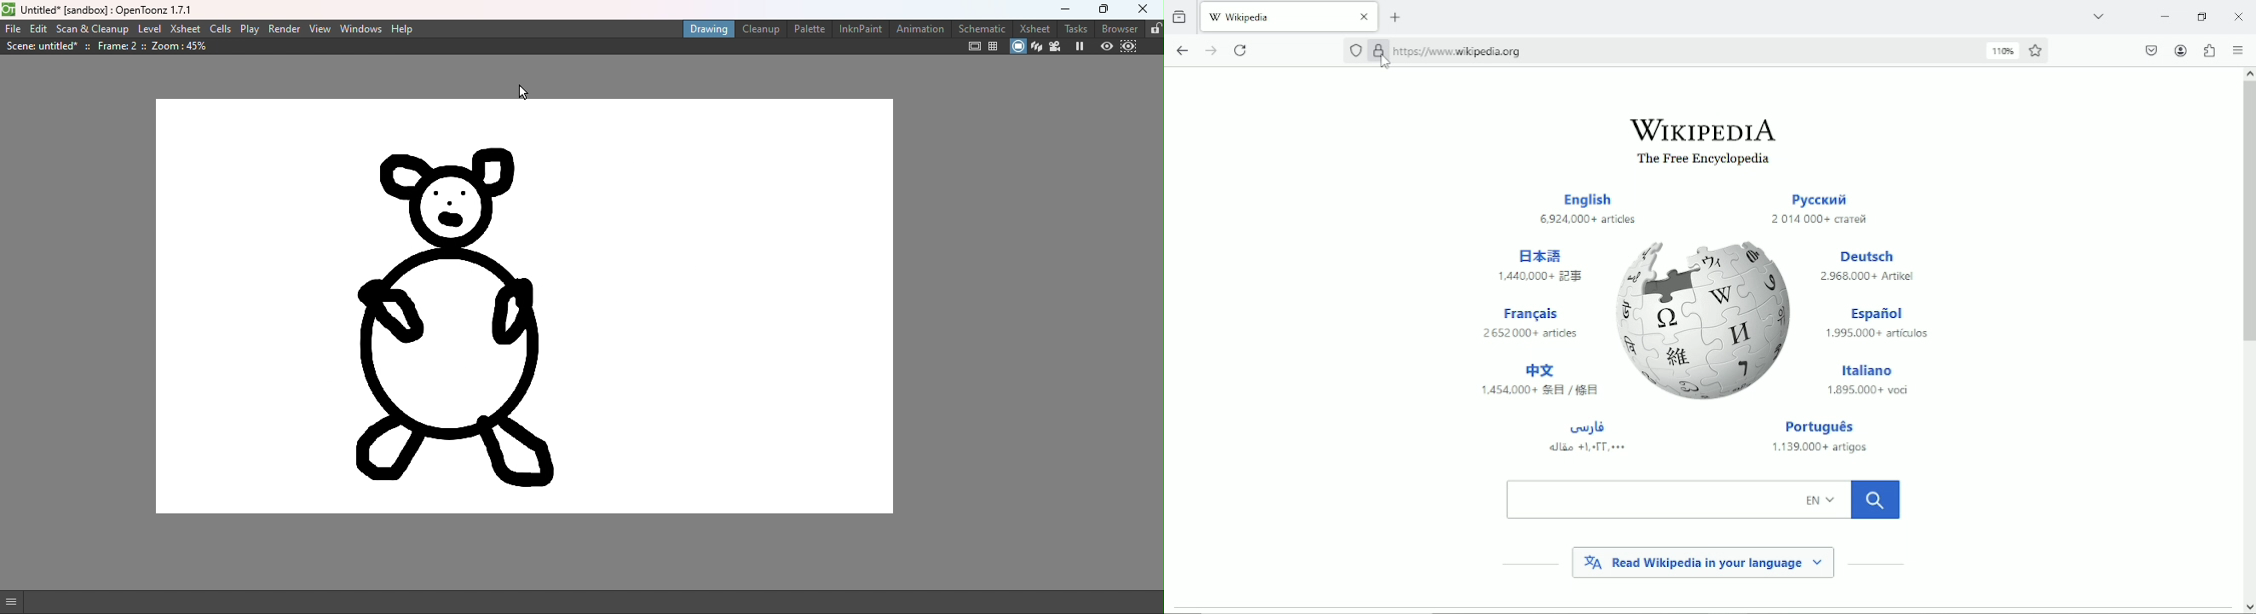  I want to click on Espaiiol1.995000+ articulos, so click(1877, 324).